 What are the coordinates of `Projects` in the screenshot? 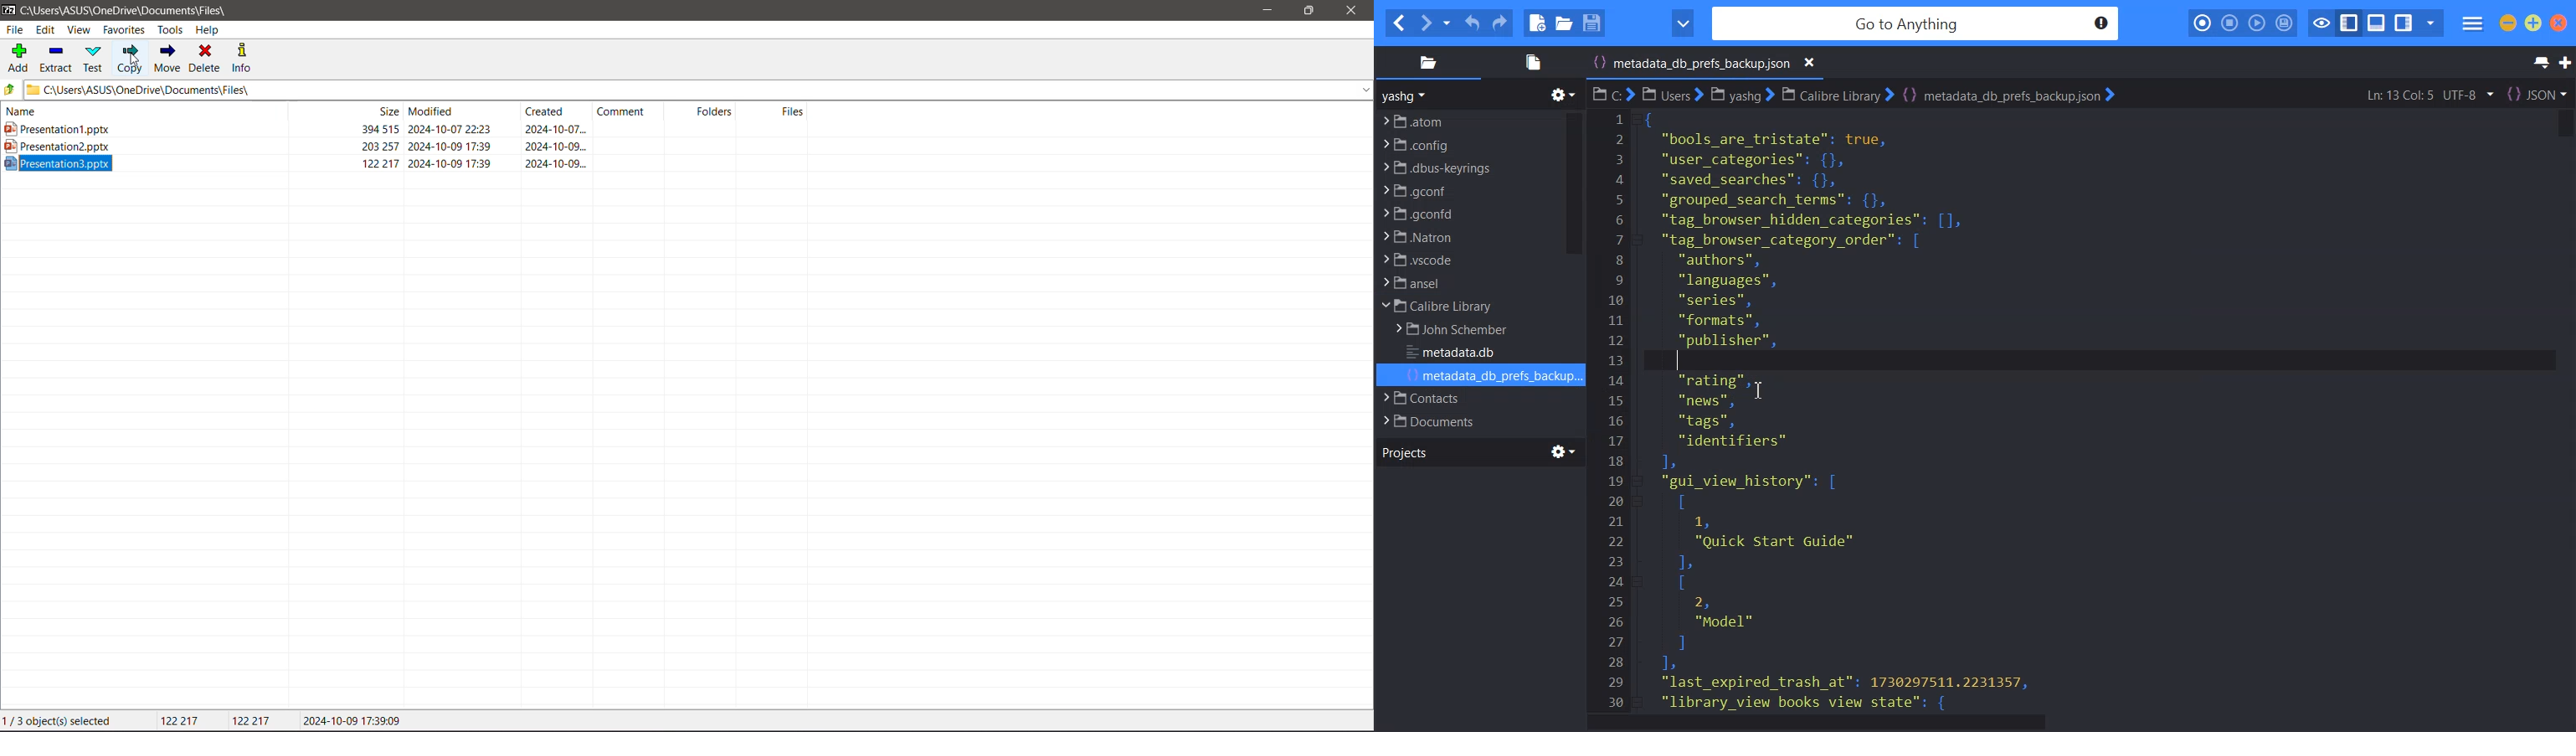 It's located at (1404, 451).